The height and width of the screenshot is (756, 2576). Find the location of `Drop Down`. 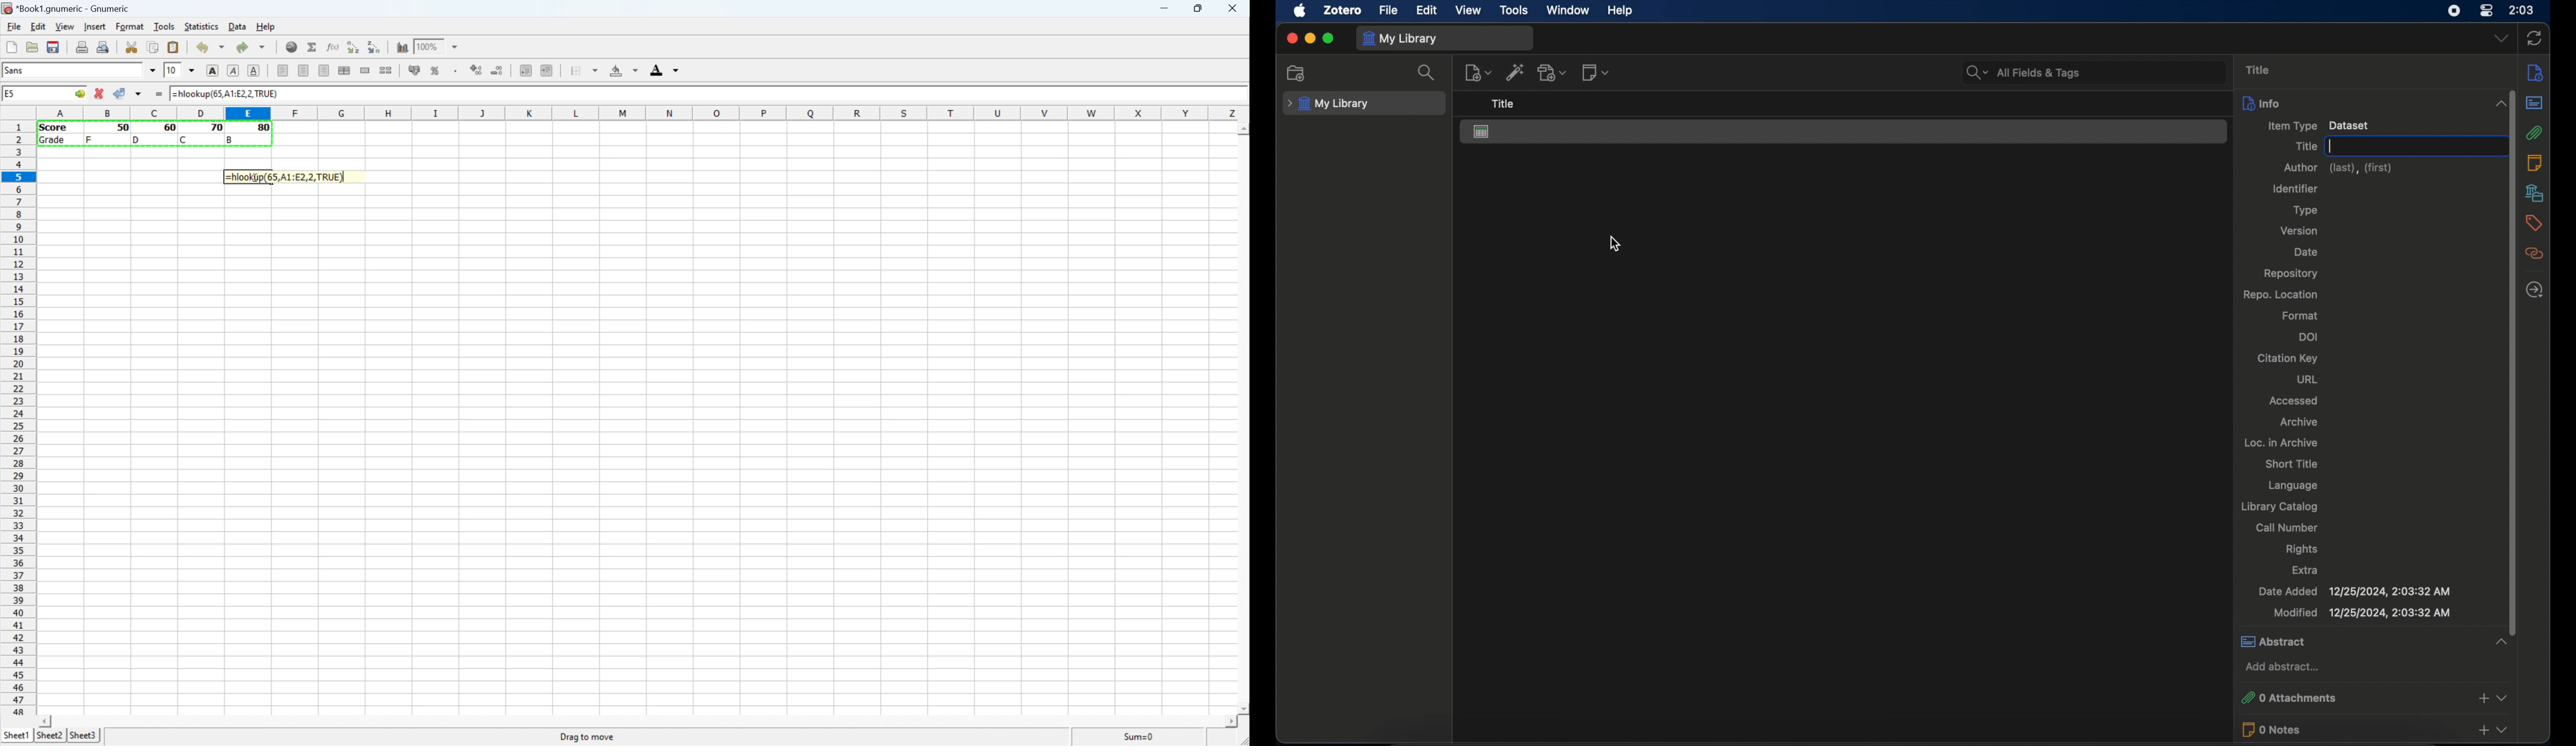

Drop Down is located at coordinates (187, 69).